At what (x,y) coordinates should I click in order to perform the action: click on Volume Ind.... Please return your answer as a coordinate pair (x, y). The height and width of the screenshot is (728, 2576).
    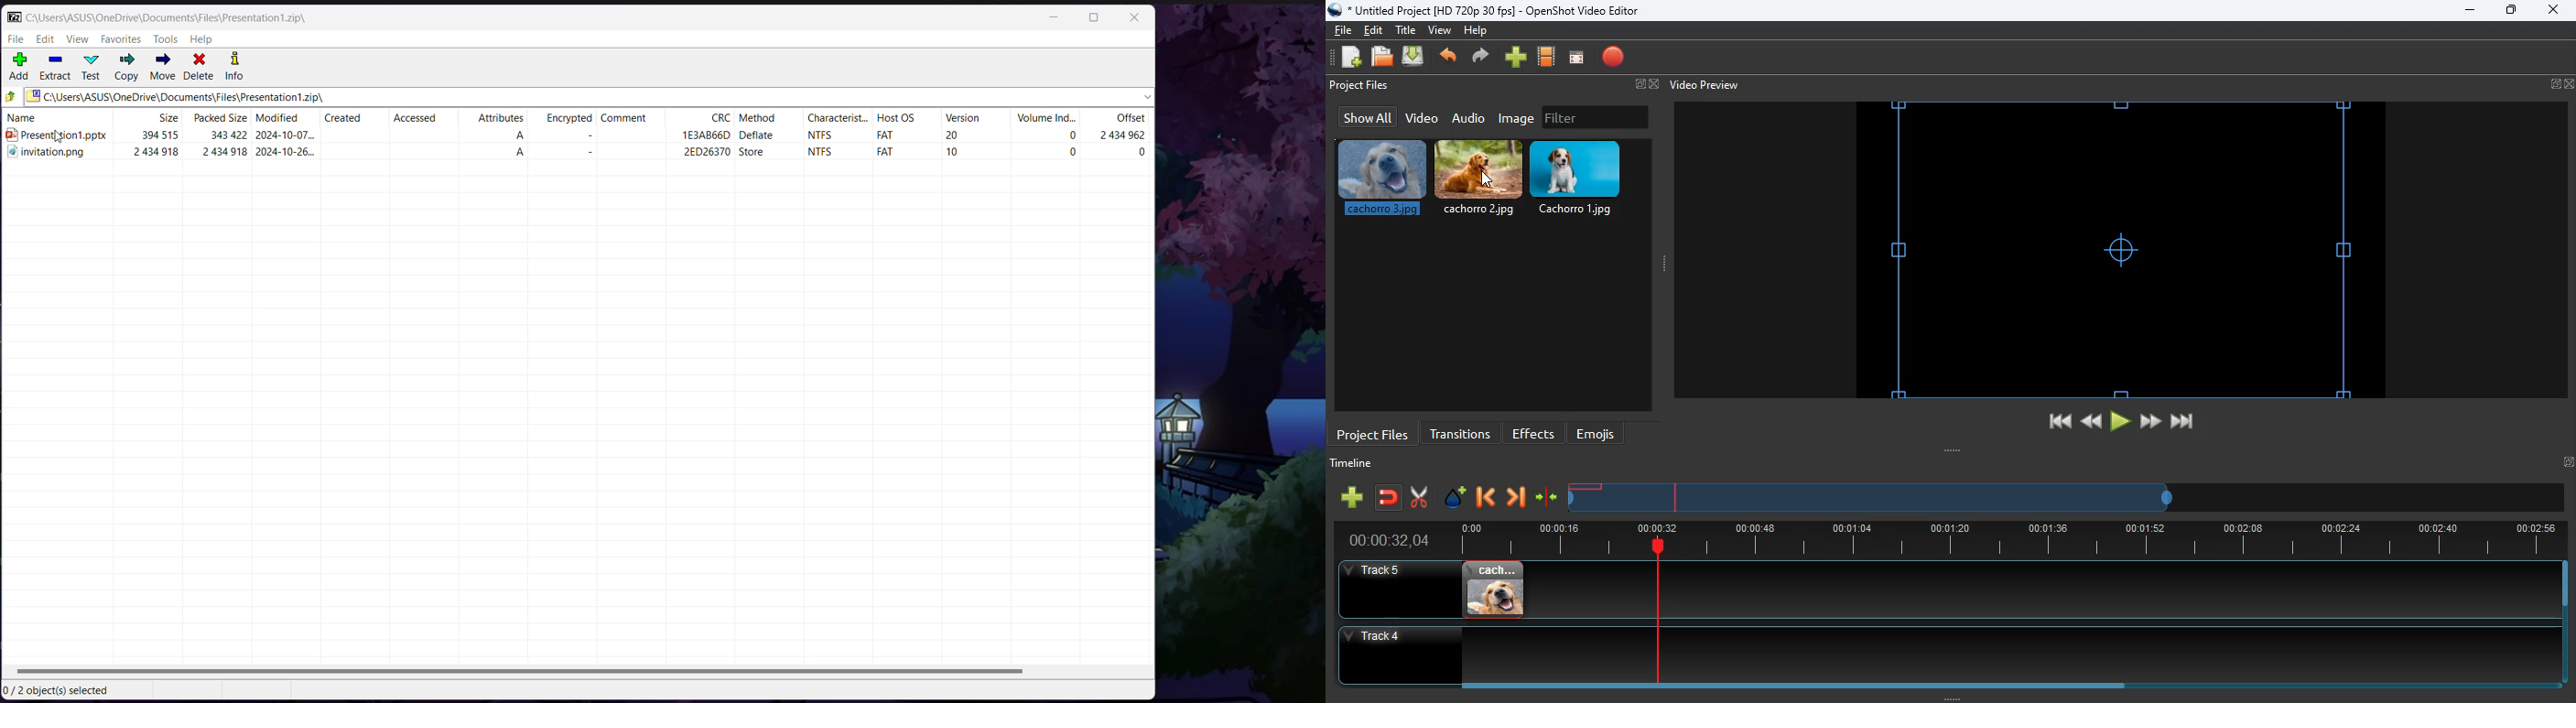
    Looking at the image, I should click on (1046, 118).